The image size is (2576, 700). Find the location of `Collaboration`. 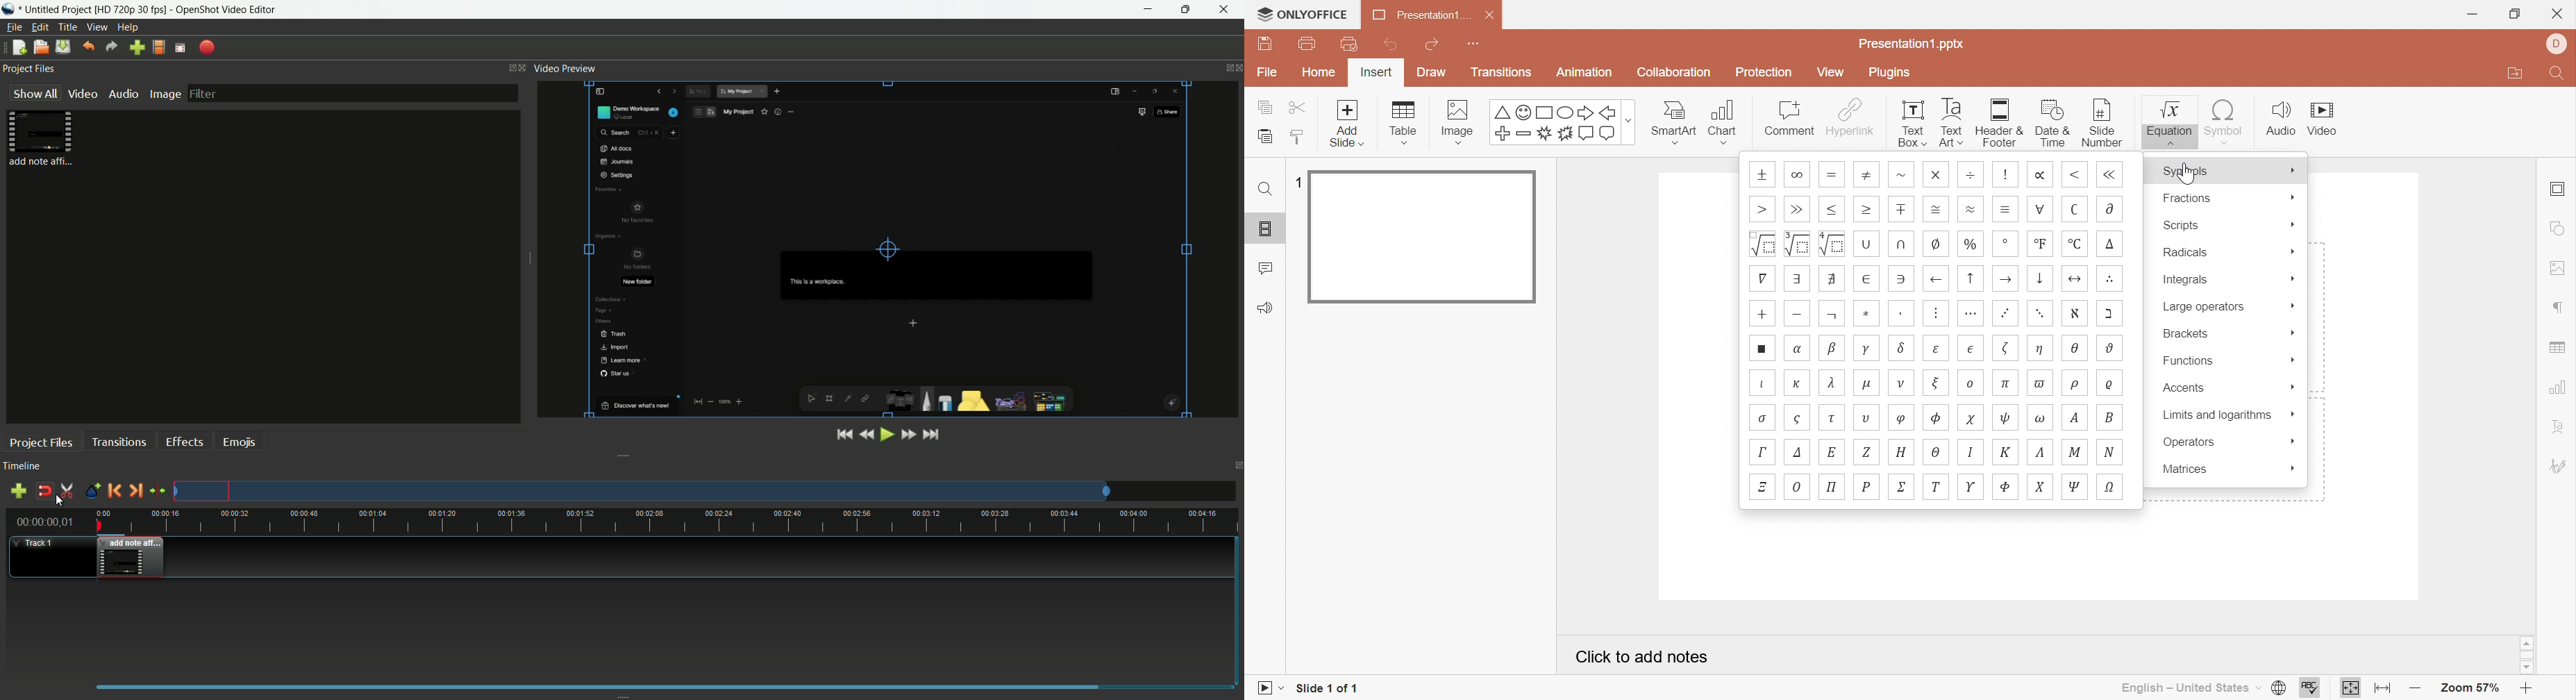

Collaboration is located at coordinates (1674, 72).